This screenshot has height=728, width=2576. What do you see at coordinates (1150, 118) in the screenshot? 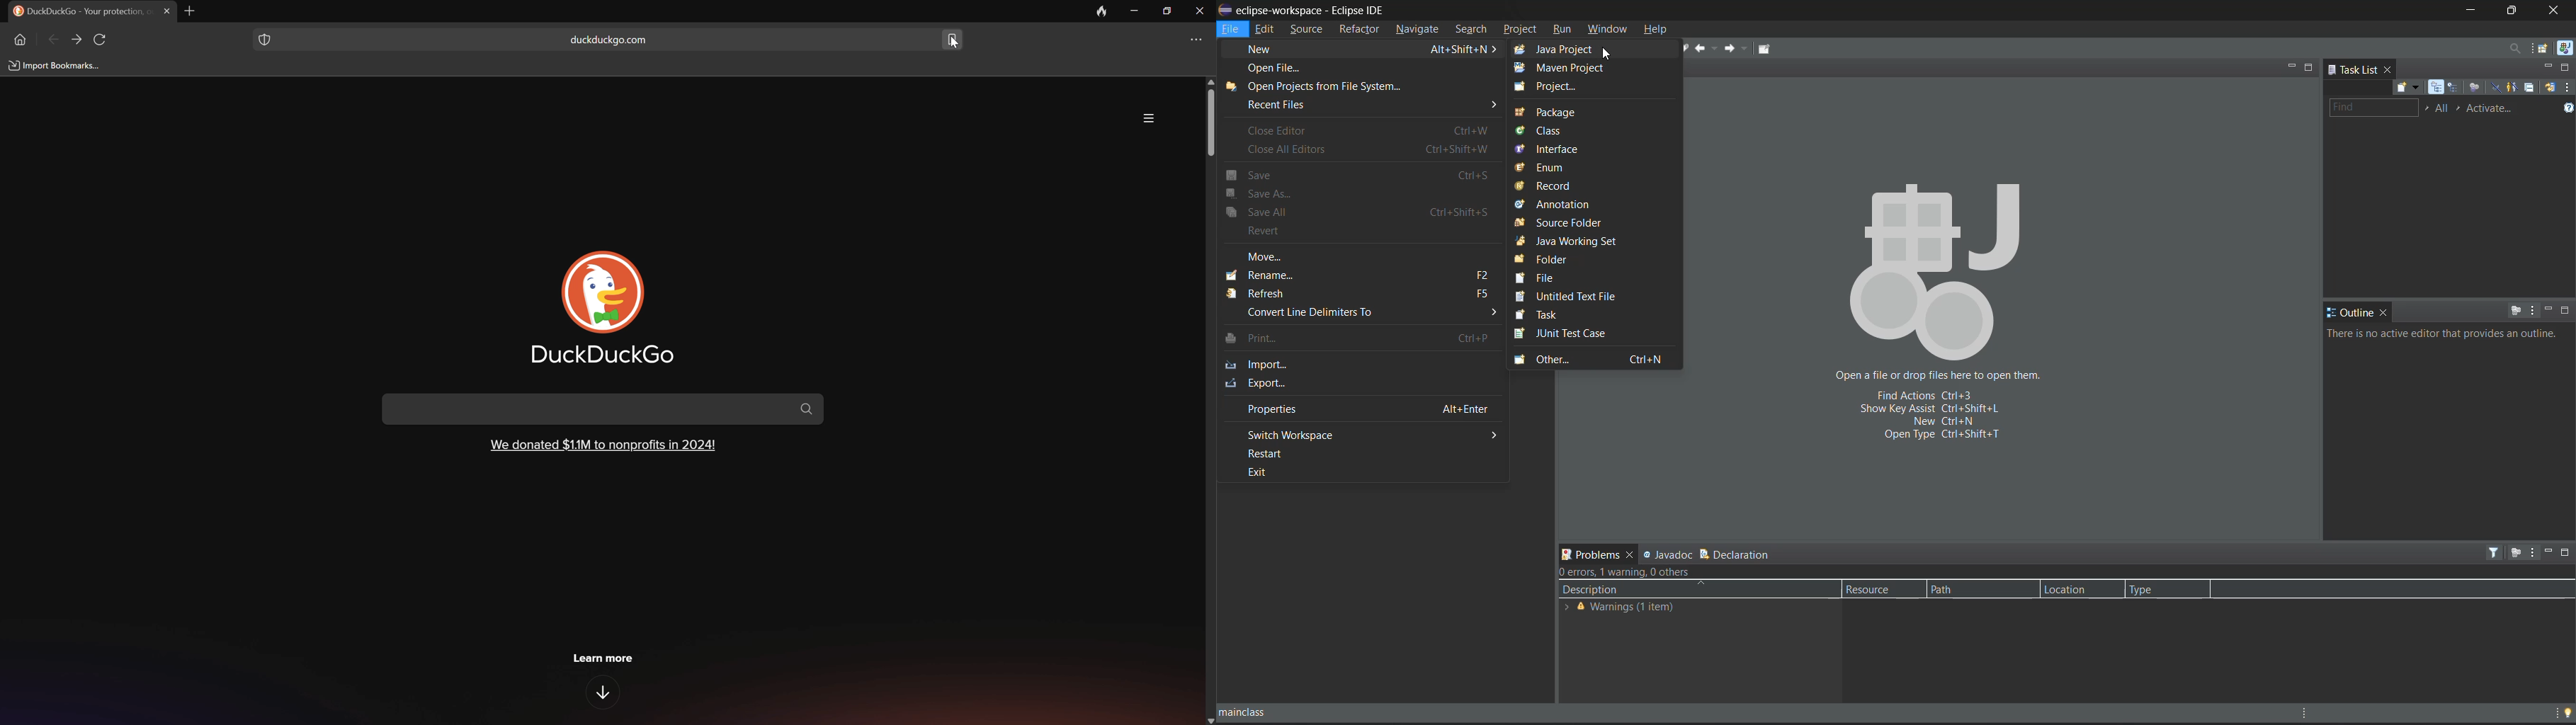
I see `More` at bounding box center [1150, 118].